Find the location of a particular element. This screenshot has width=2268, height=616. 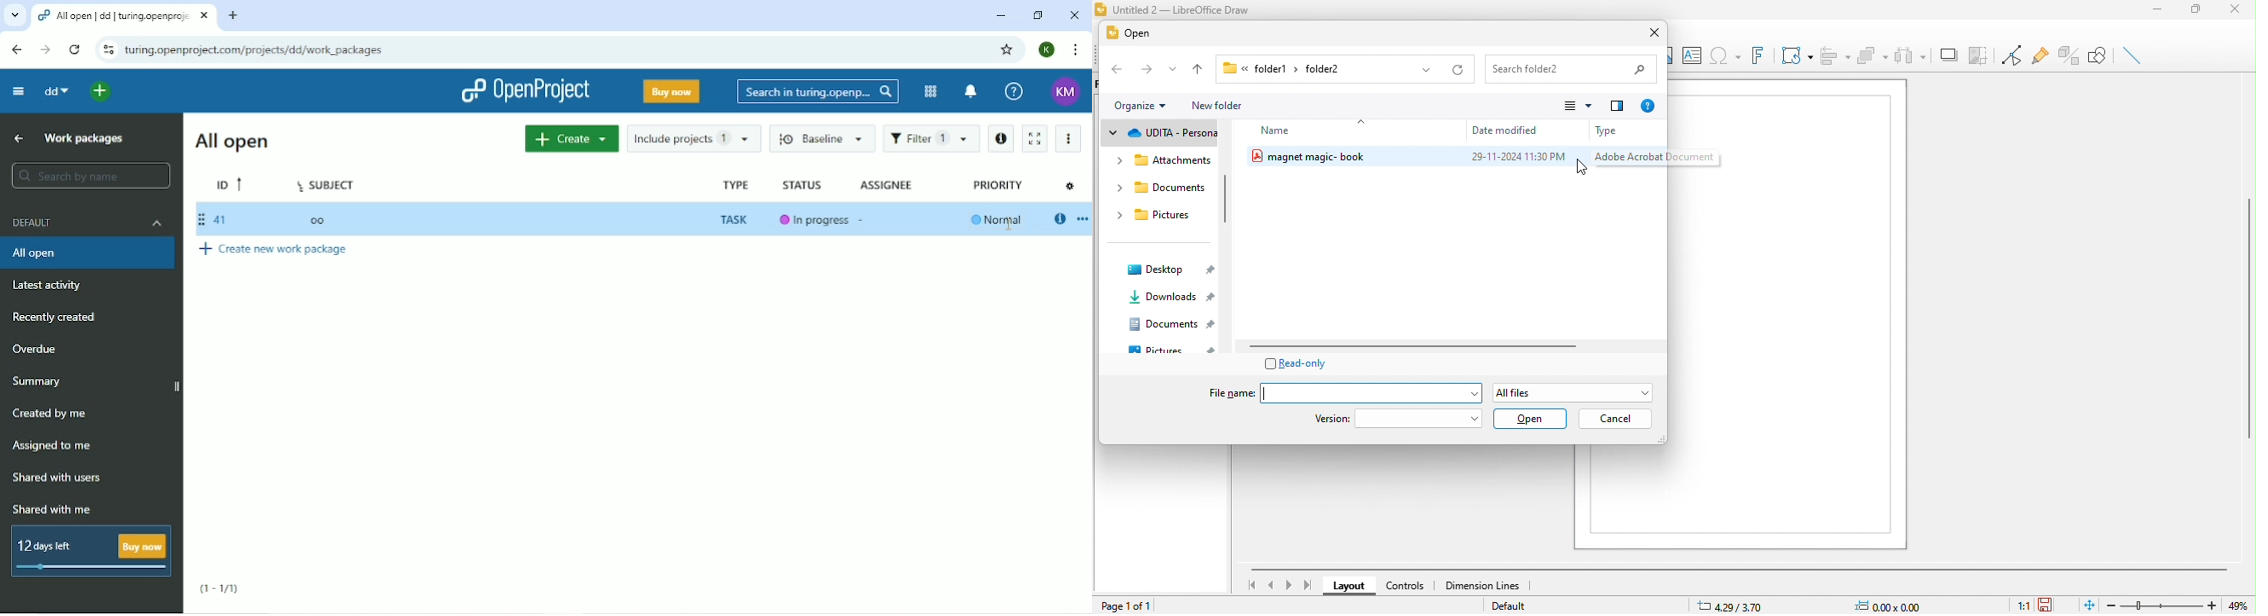

page 1 of 1 is located at coordinates (1138, 607).